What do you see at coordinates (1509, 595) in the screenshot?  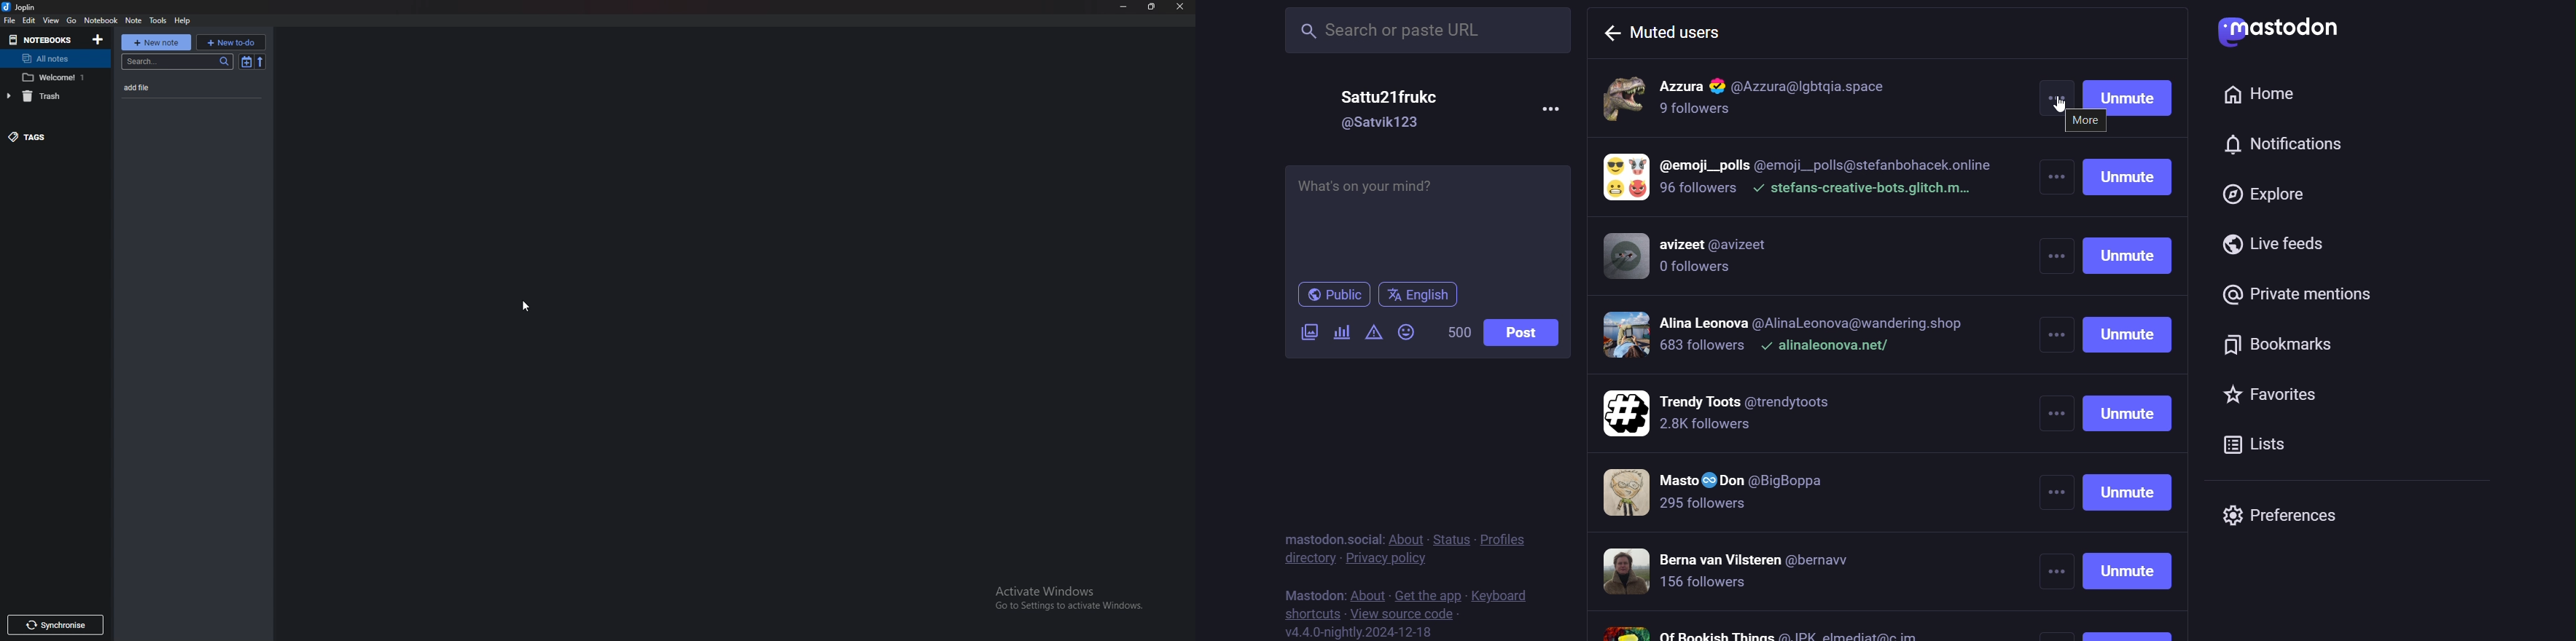 I see `keyboard` at bounding box center [1509, 595].